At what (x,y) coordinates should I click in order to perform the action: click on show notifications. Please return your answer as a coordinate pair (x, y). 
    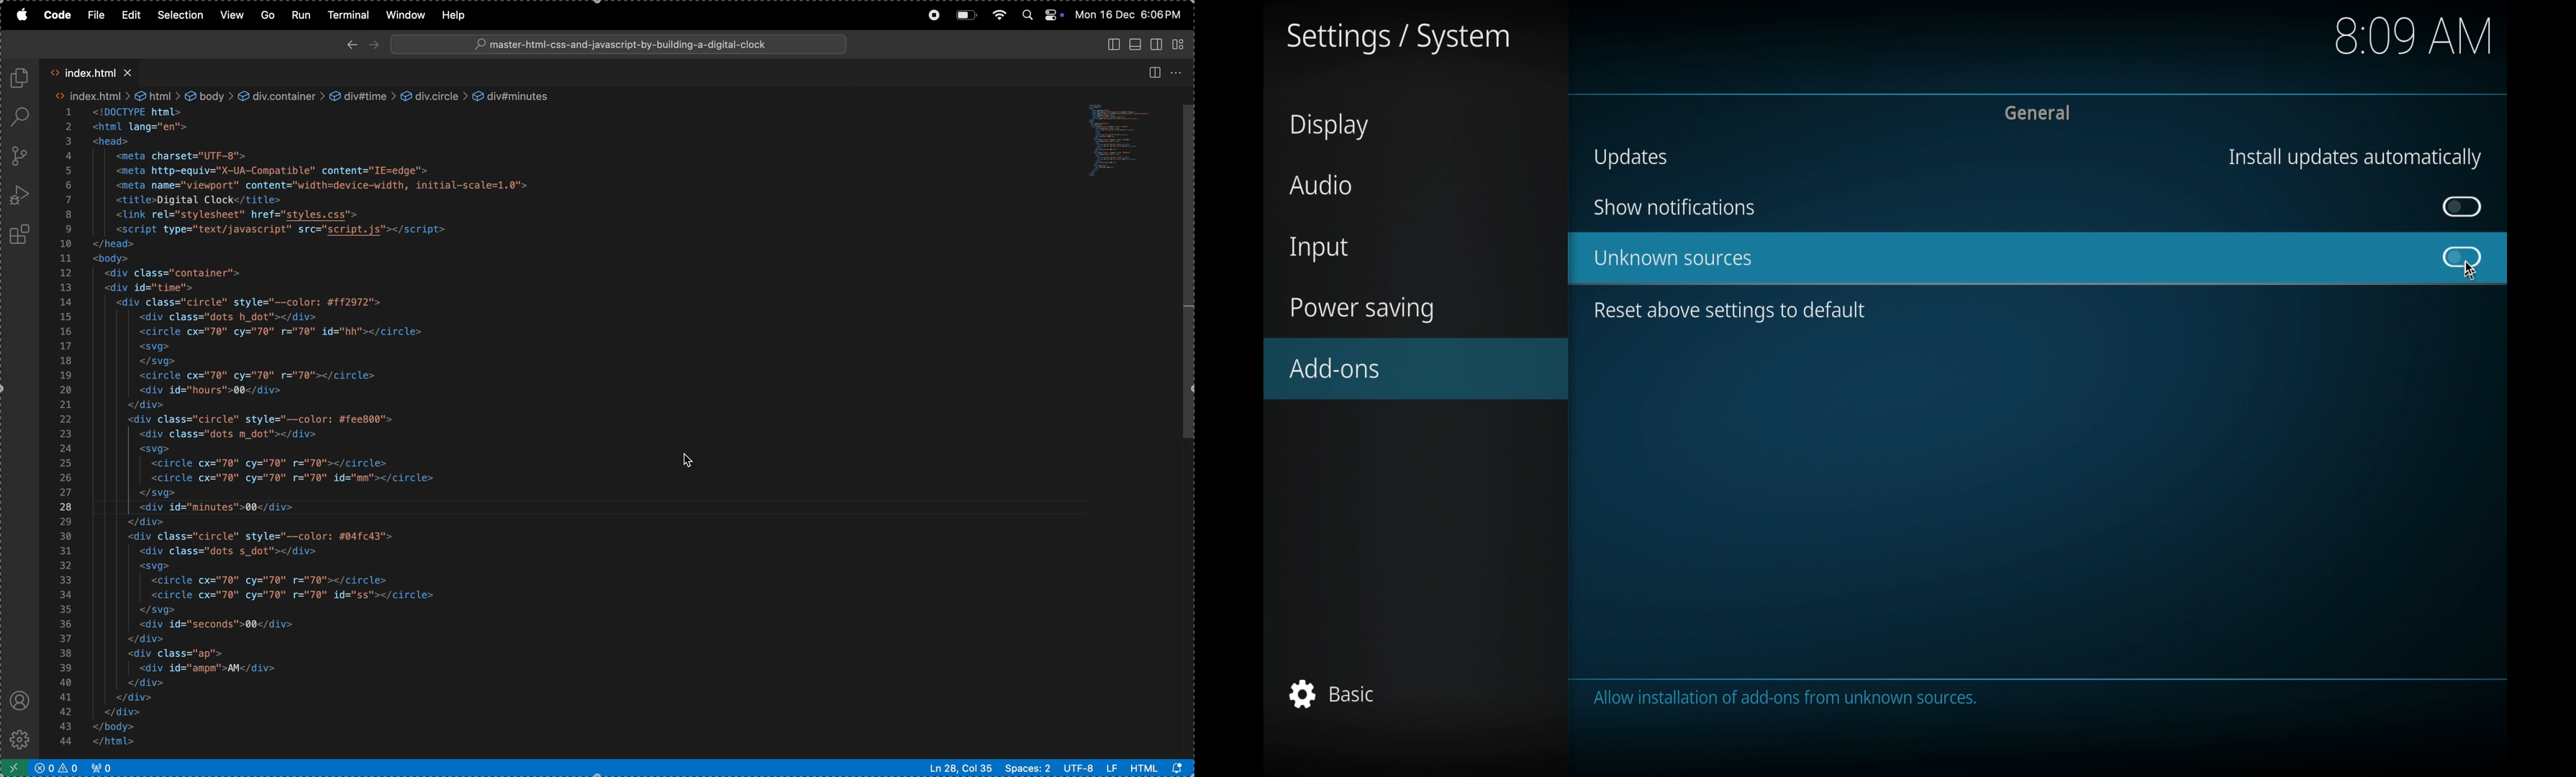
    Looking at the image, I should click on (1674, 207).